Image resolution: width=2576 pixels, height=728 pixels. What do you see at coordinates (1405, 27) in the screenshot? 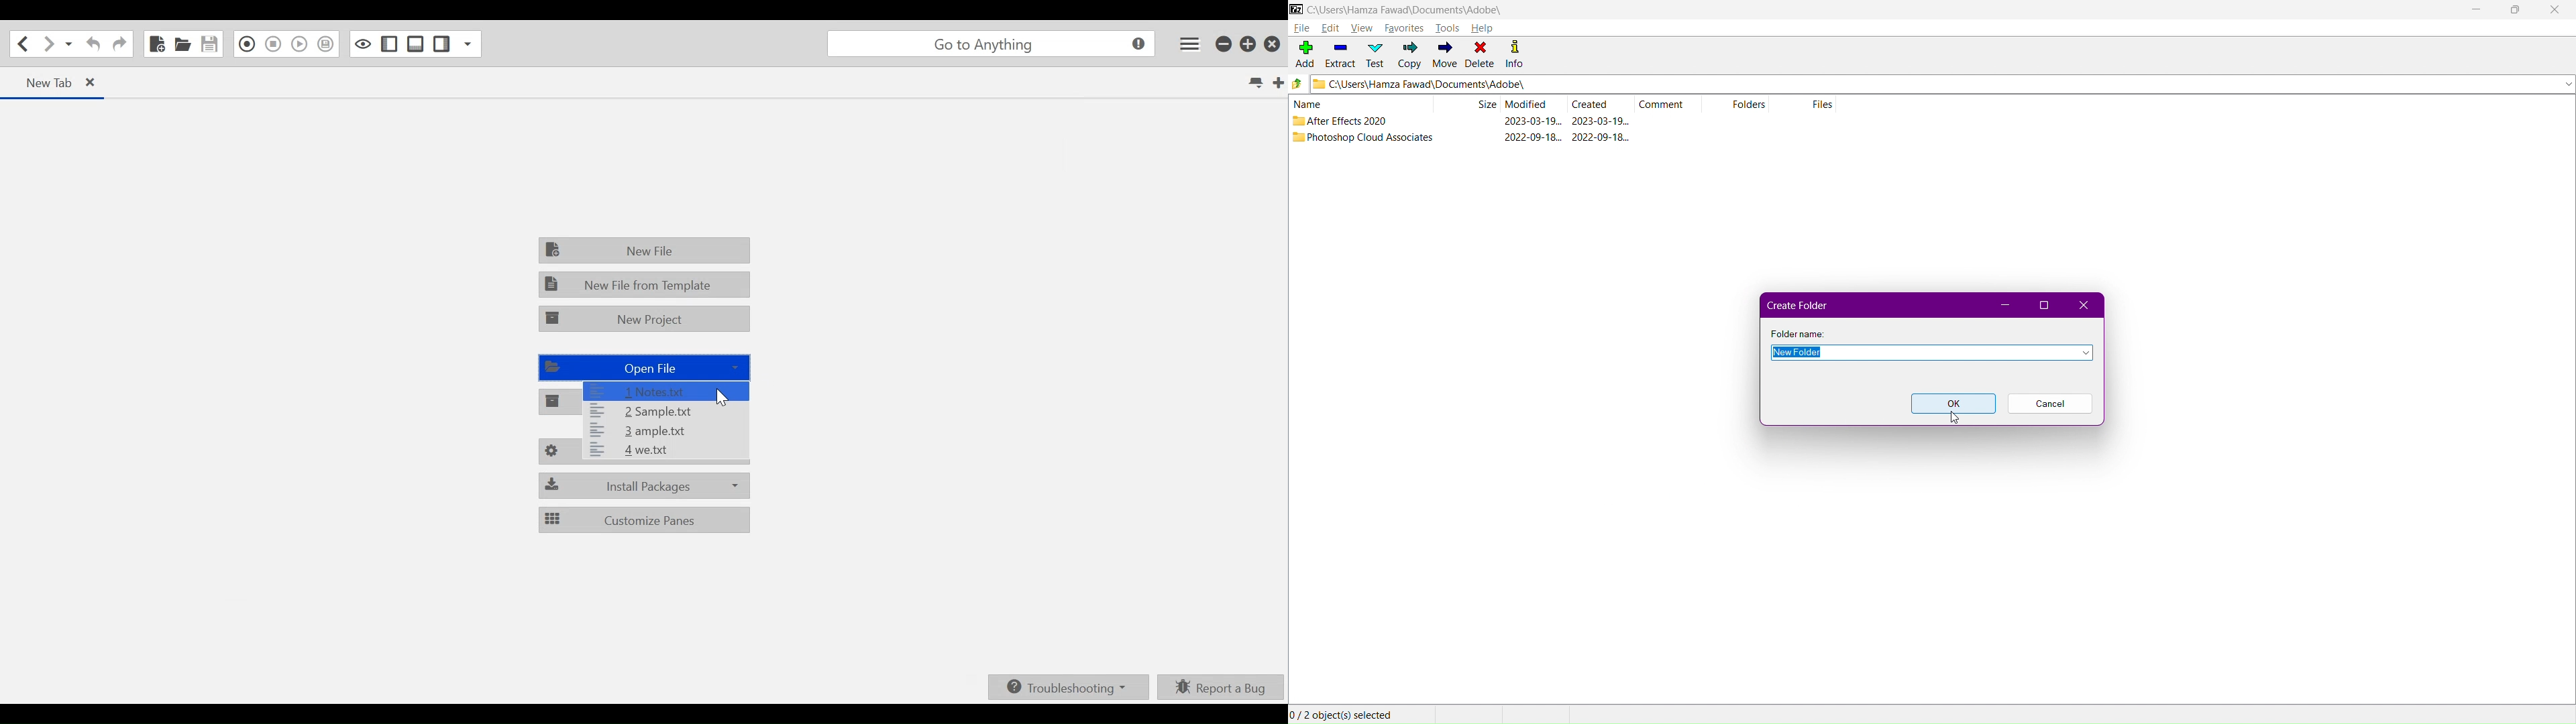
I see `Favorites` at bounding box center [1405, 27].